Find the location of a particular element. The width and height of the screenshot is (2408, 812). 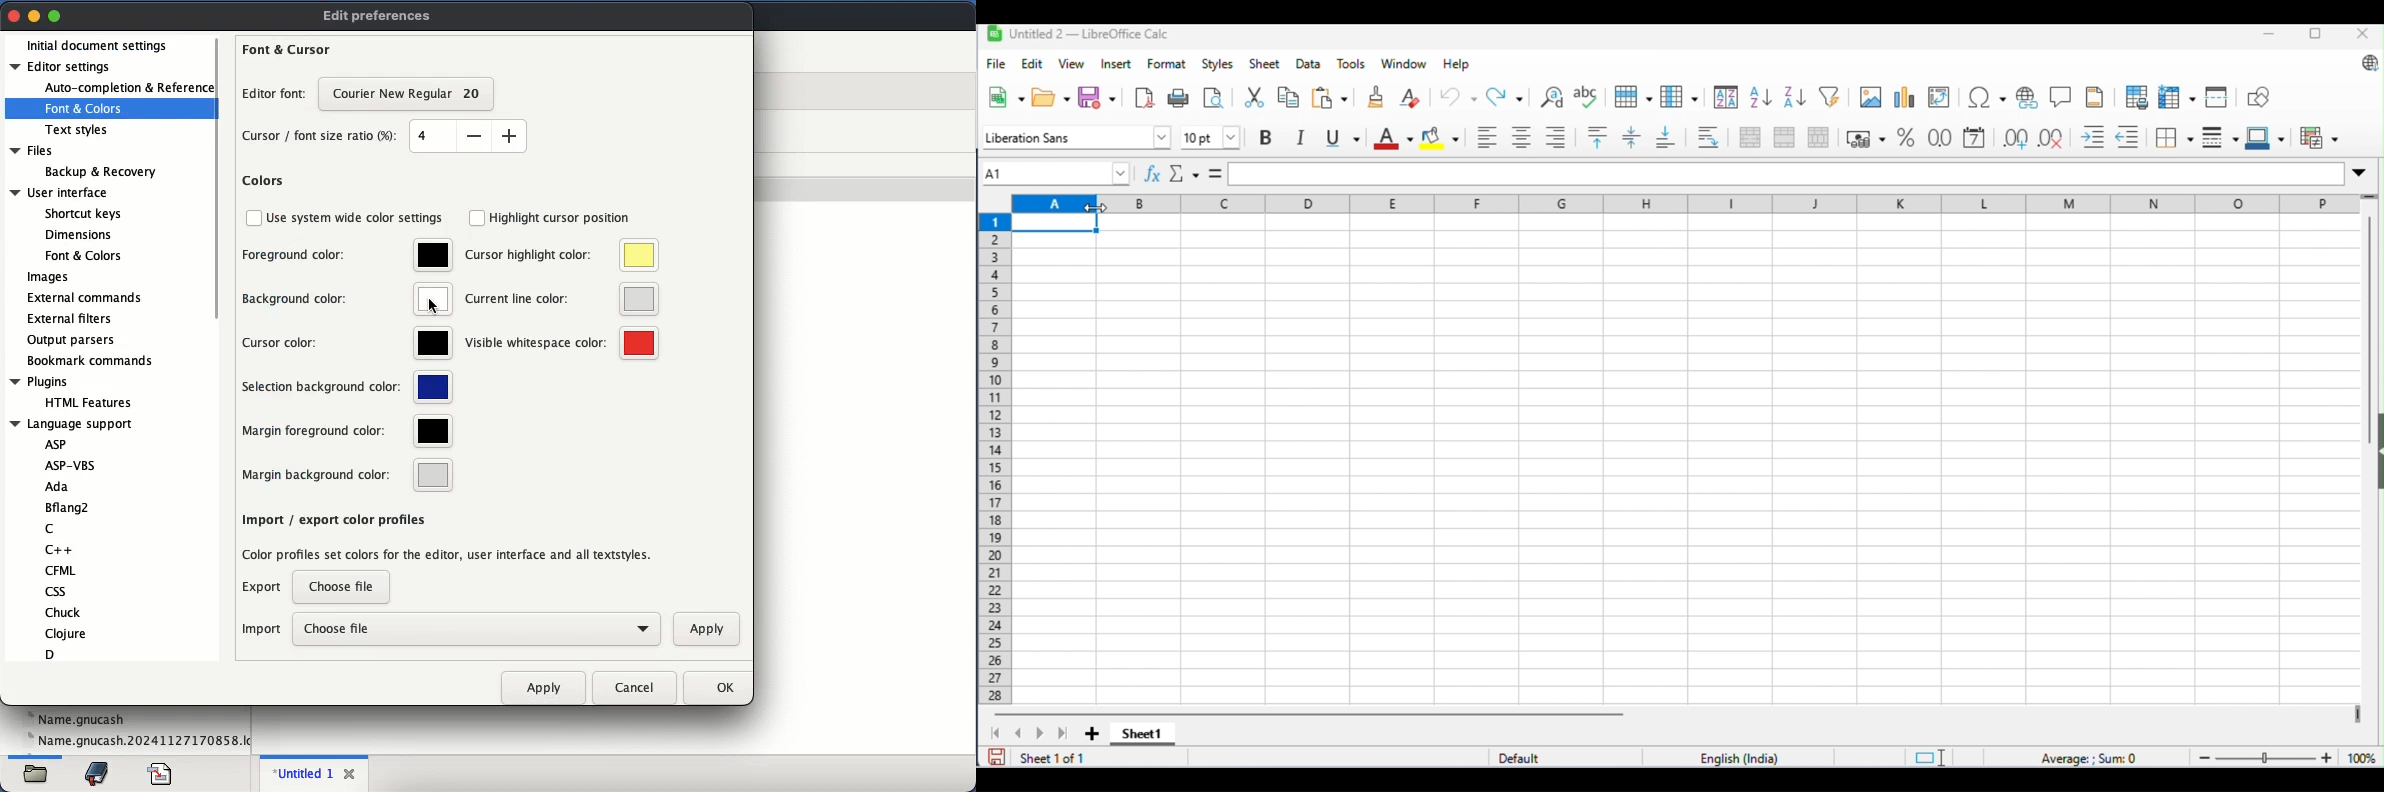

row is located at coordinates (1633, 97).